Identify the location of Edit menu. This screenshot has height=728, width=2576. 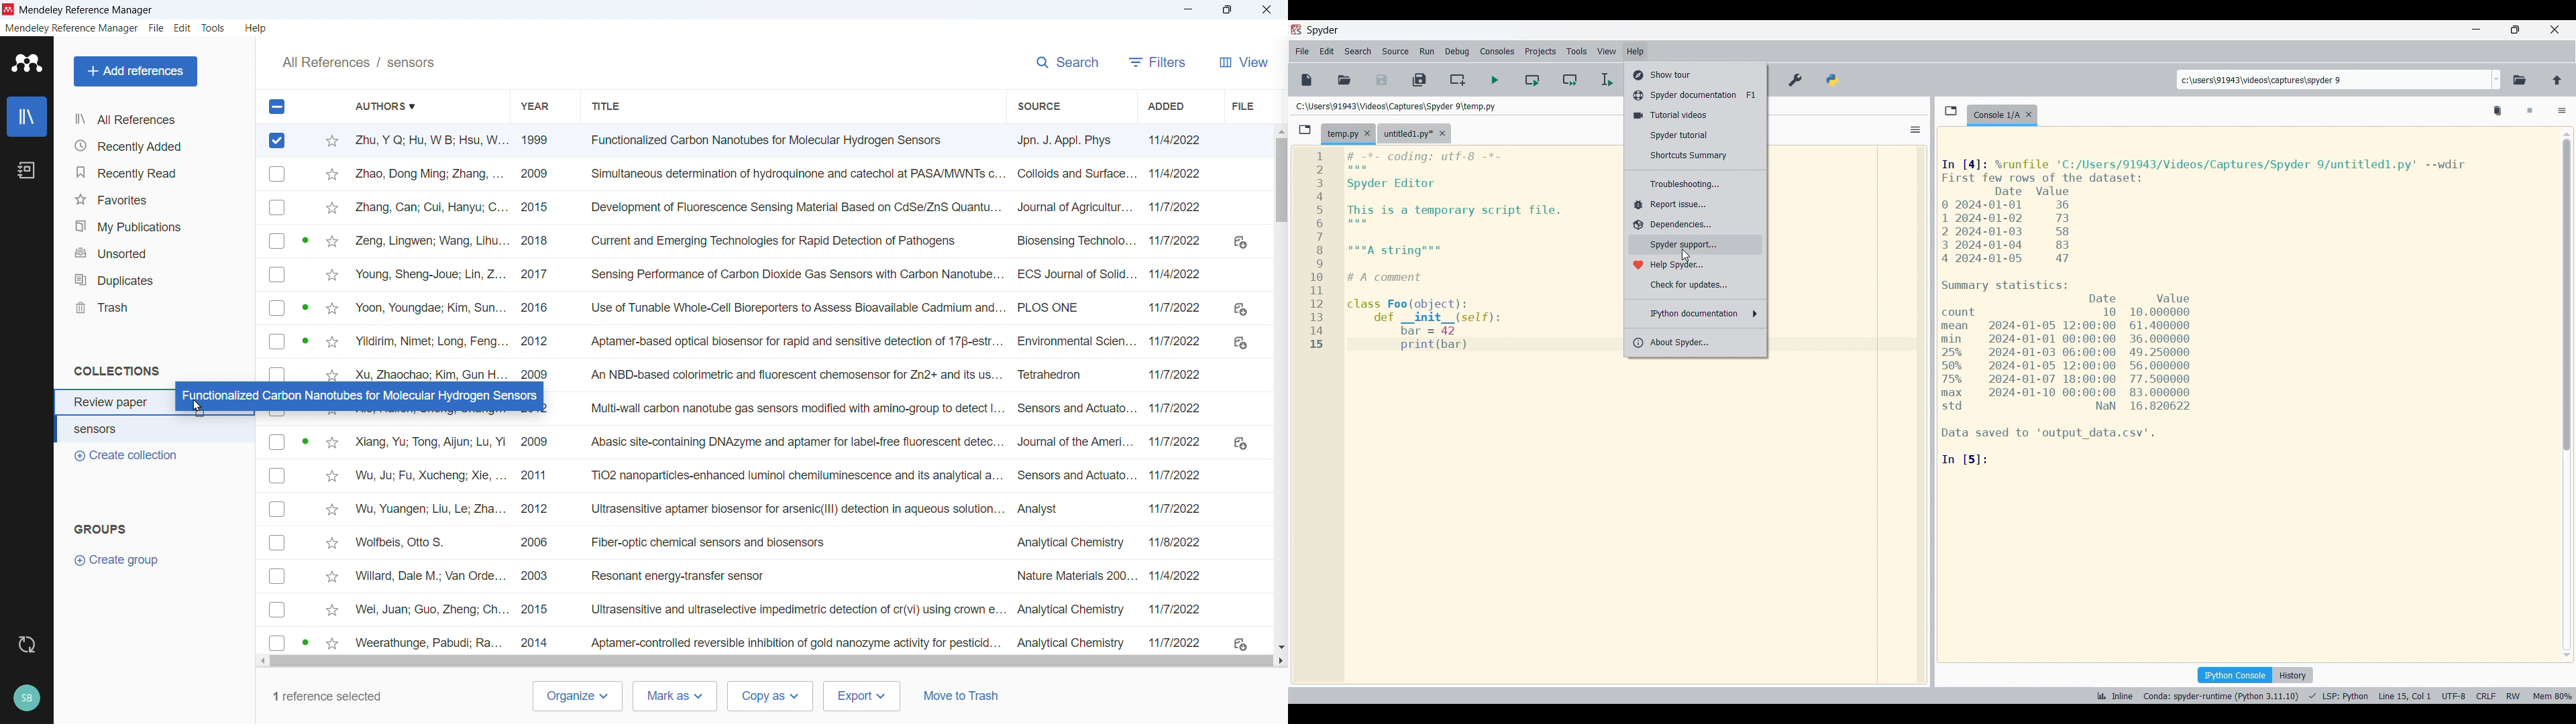
(1327, 52).